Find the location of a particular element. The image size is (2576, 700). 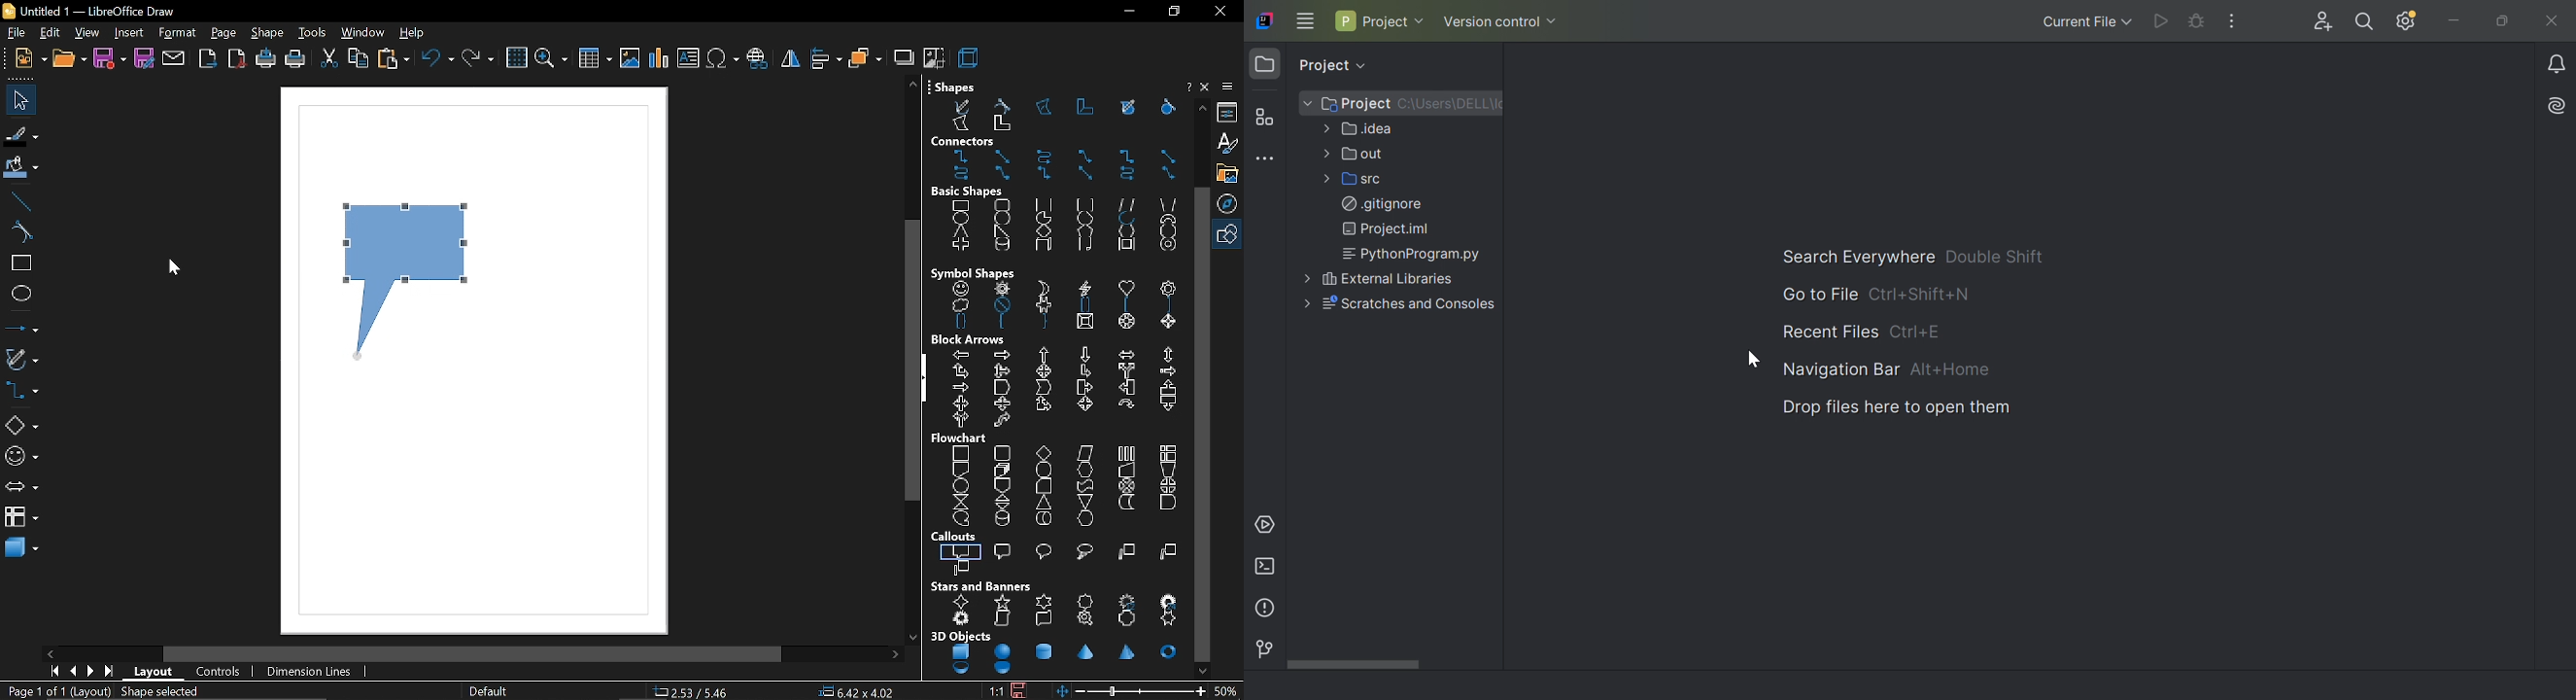

trapezoid is located at coordinates (1169, 202).